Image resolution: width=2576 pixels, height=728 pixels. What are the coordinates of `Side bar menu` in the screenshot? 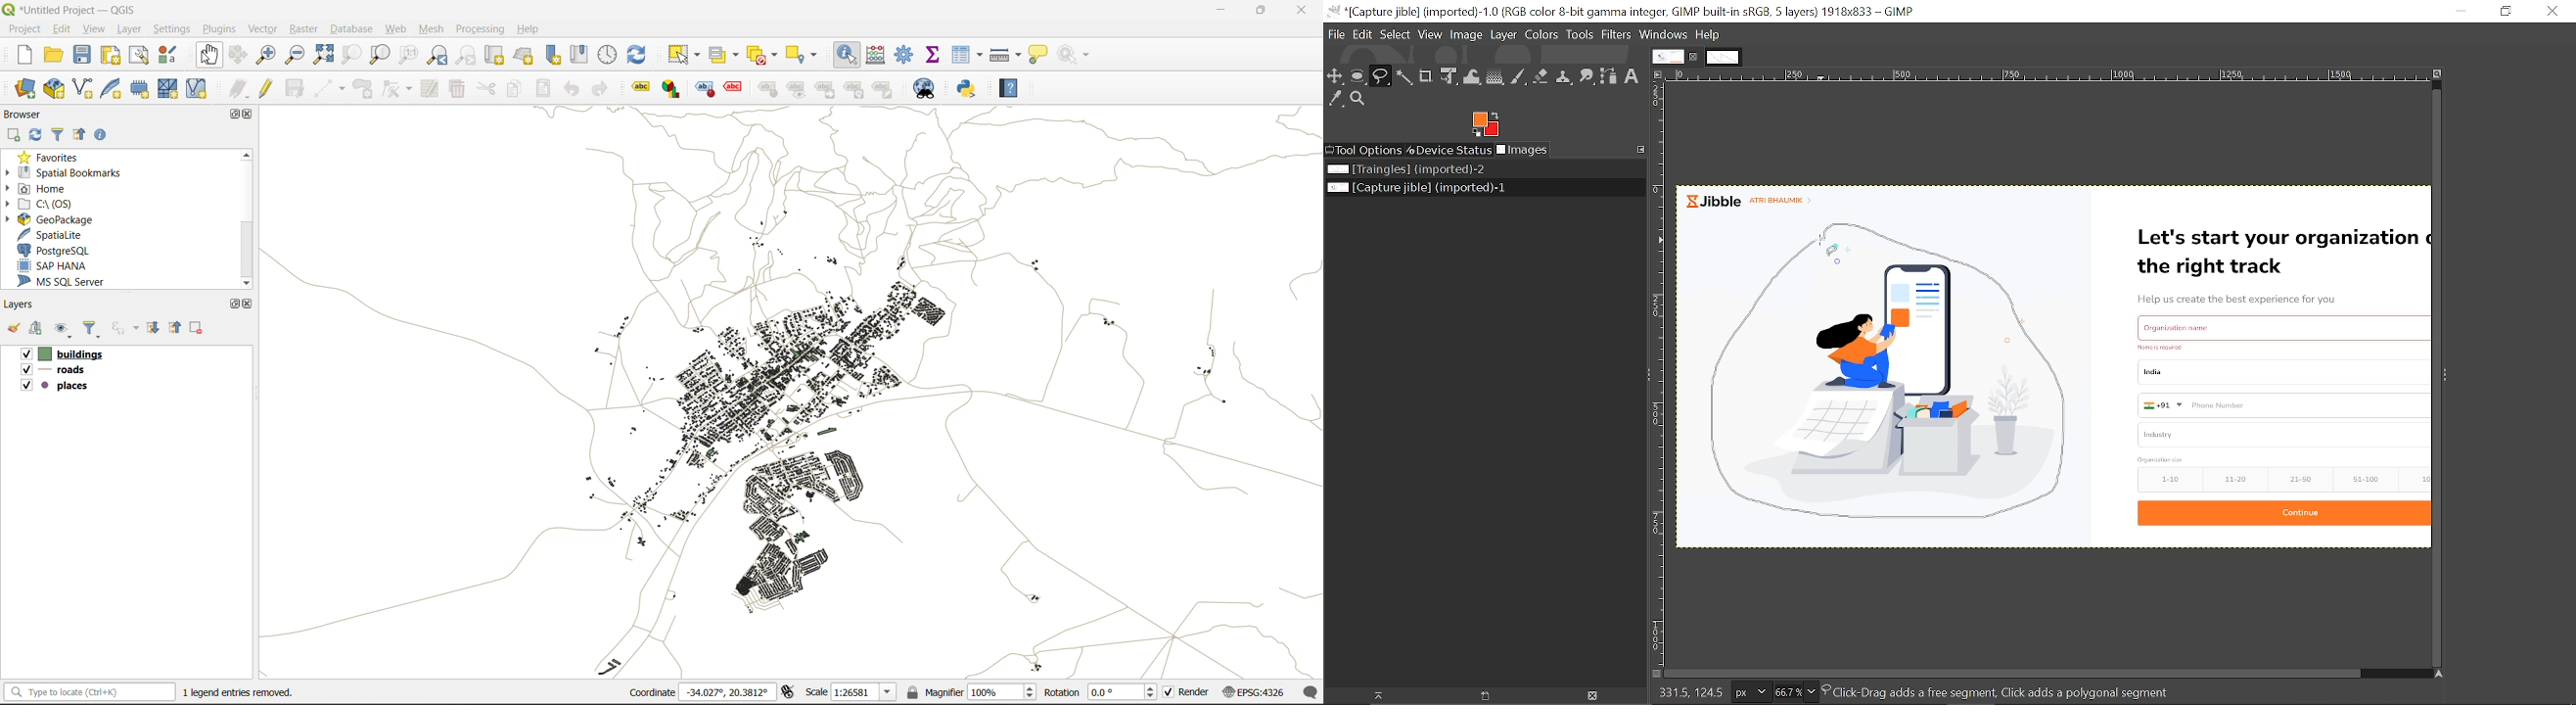 It's located at (2446, 382).